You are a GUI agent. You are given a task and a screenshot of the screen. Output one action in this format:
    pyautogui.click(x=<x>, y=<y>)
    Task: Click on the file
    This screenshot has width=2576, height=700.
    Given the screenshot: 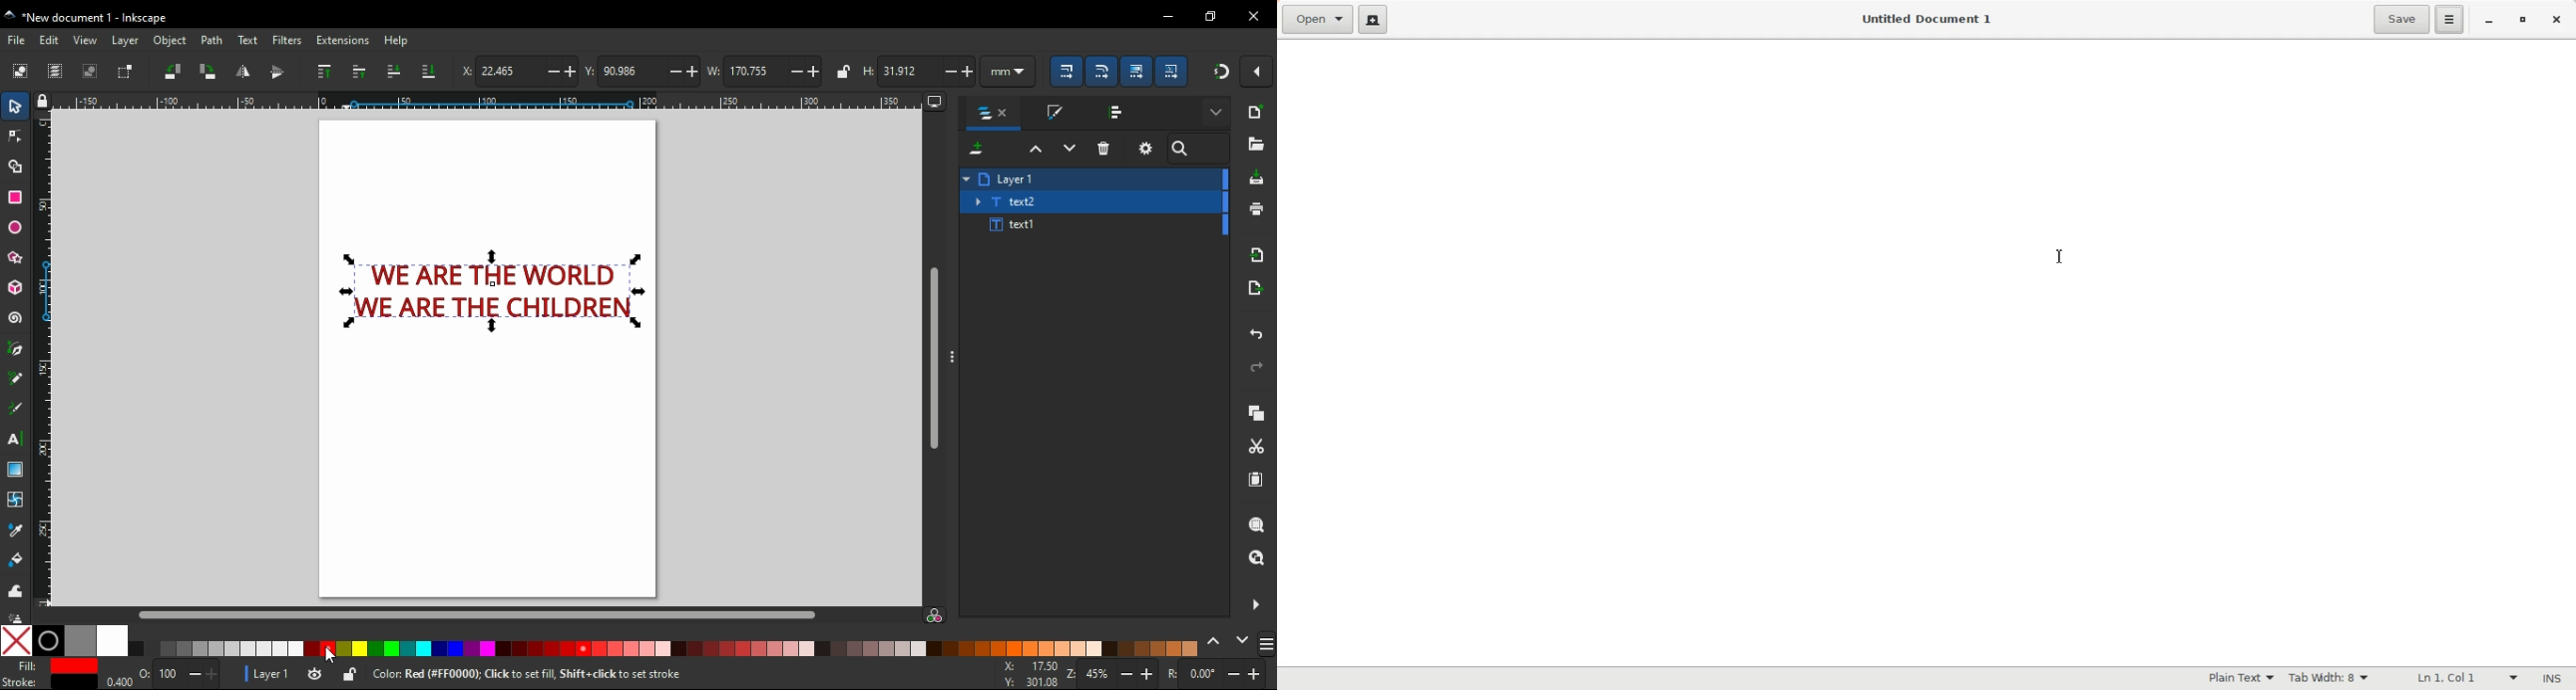 What is the action you would take?
    pyautogui.click(x=16, y=39)
    